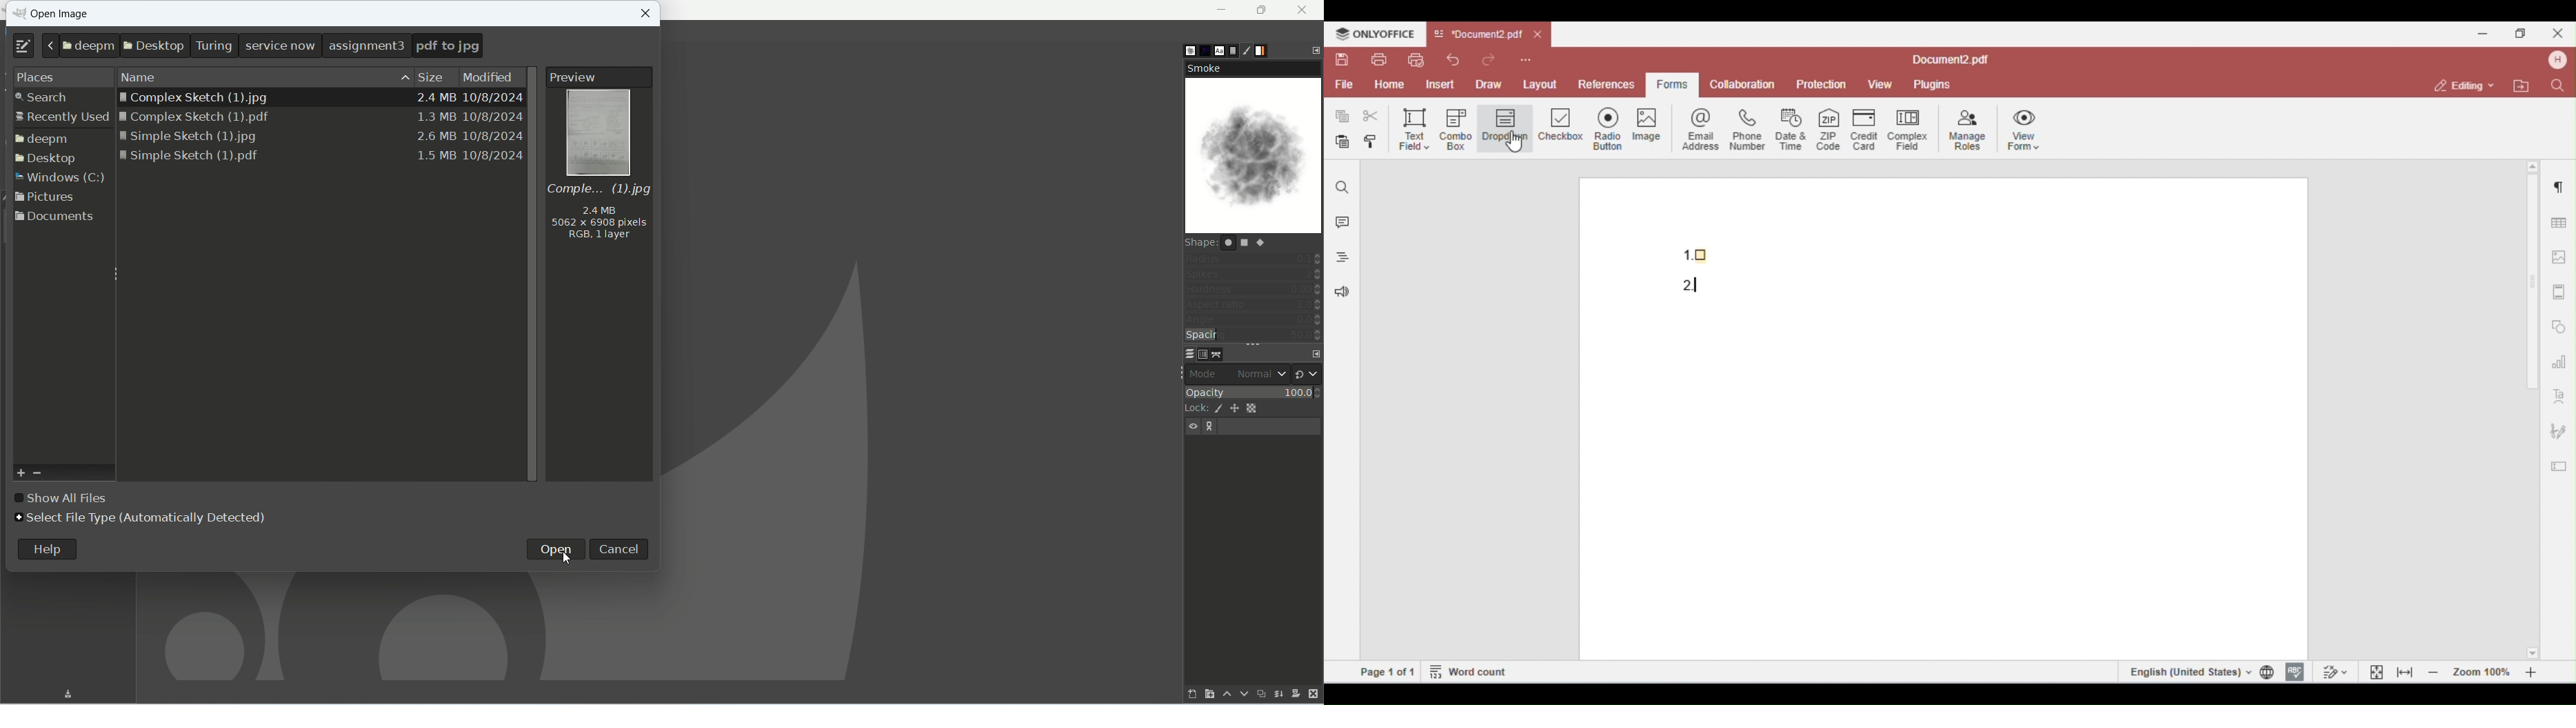 This screenshot has height=728, width=2576. Describe the element at coordinates (1305, 8) in the screenshot. I see `close` at that location.